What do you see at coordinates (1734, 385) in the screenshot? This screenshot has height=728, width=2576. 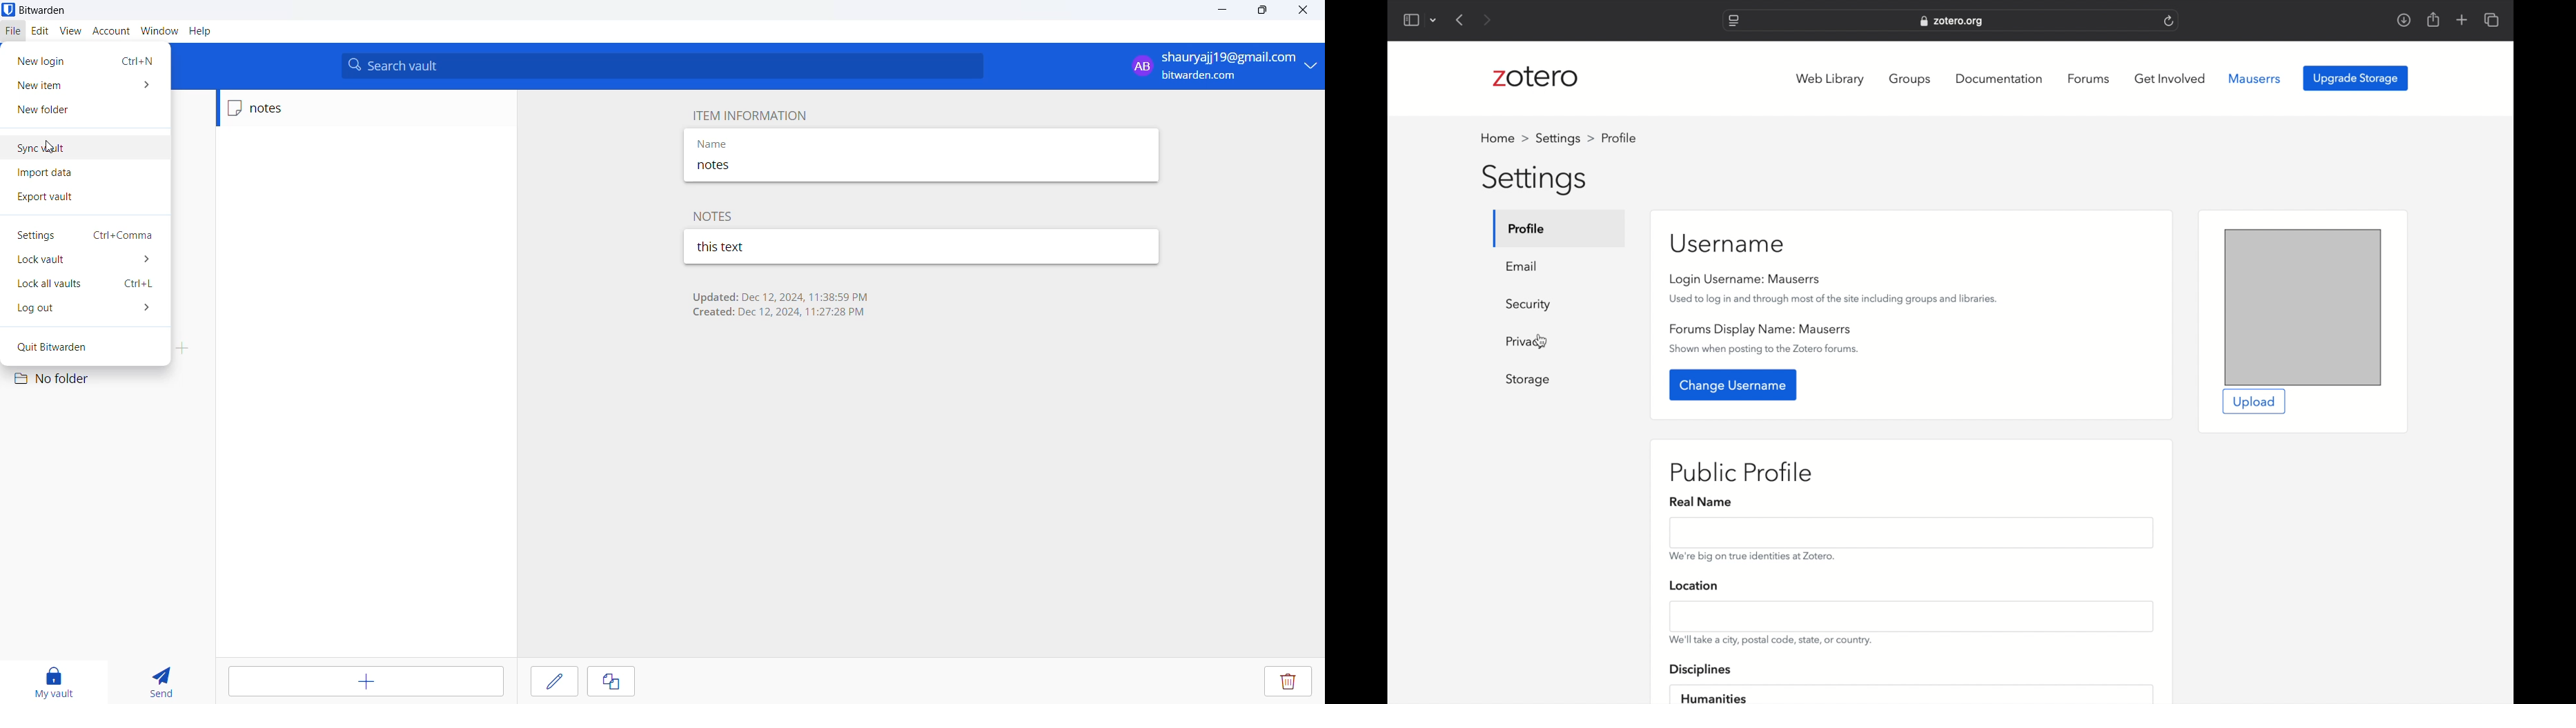 I see `change username` at bounding box center [1734, 385].